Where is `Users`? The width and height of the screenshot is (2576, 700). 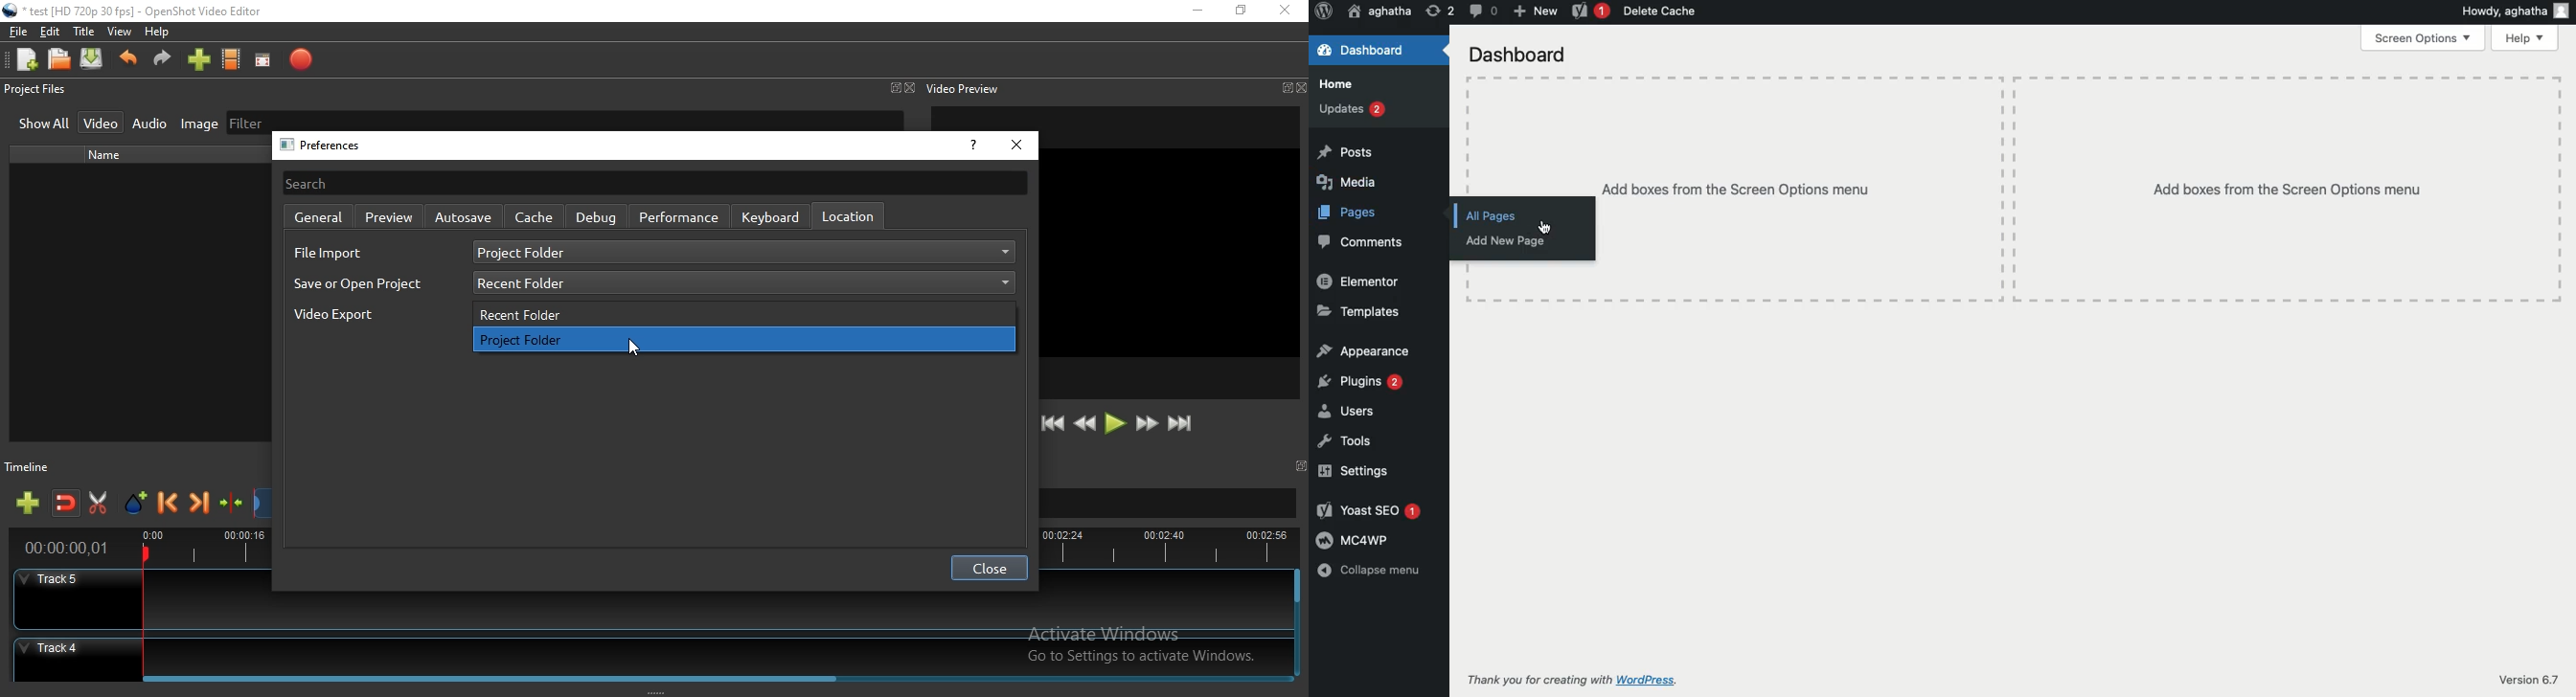
Users is located at coordinates (1347, 410).